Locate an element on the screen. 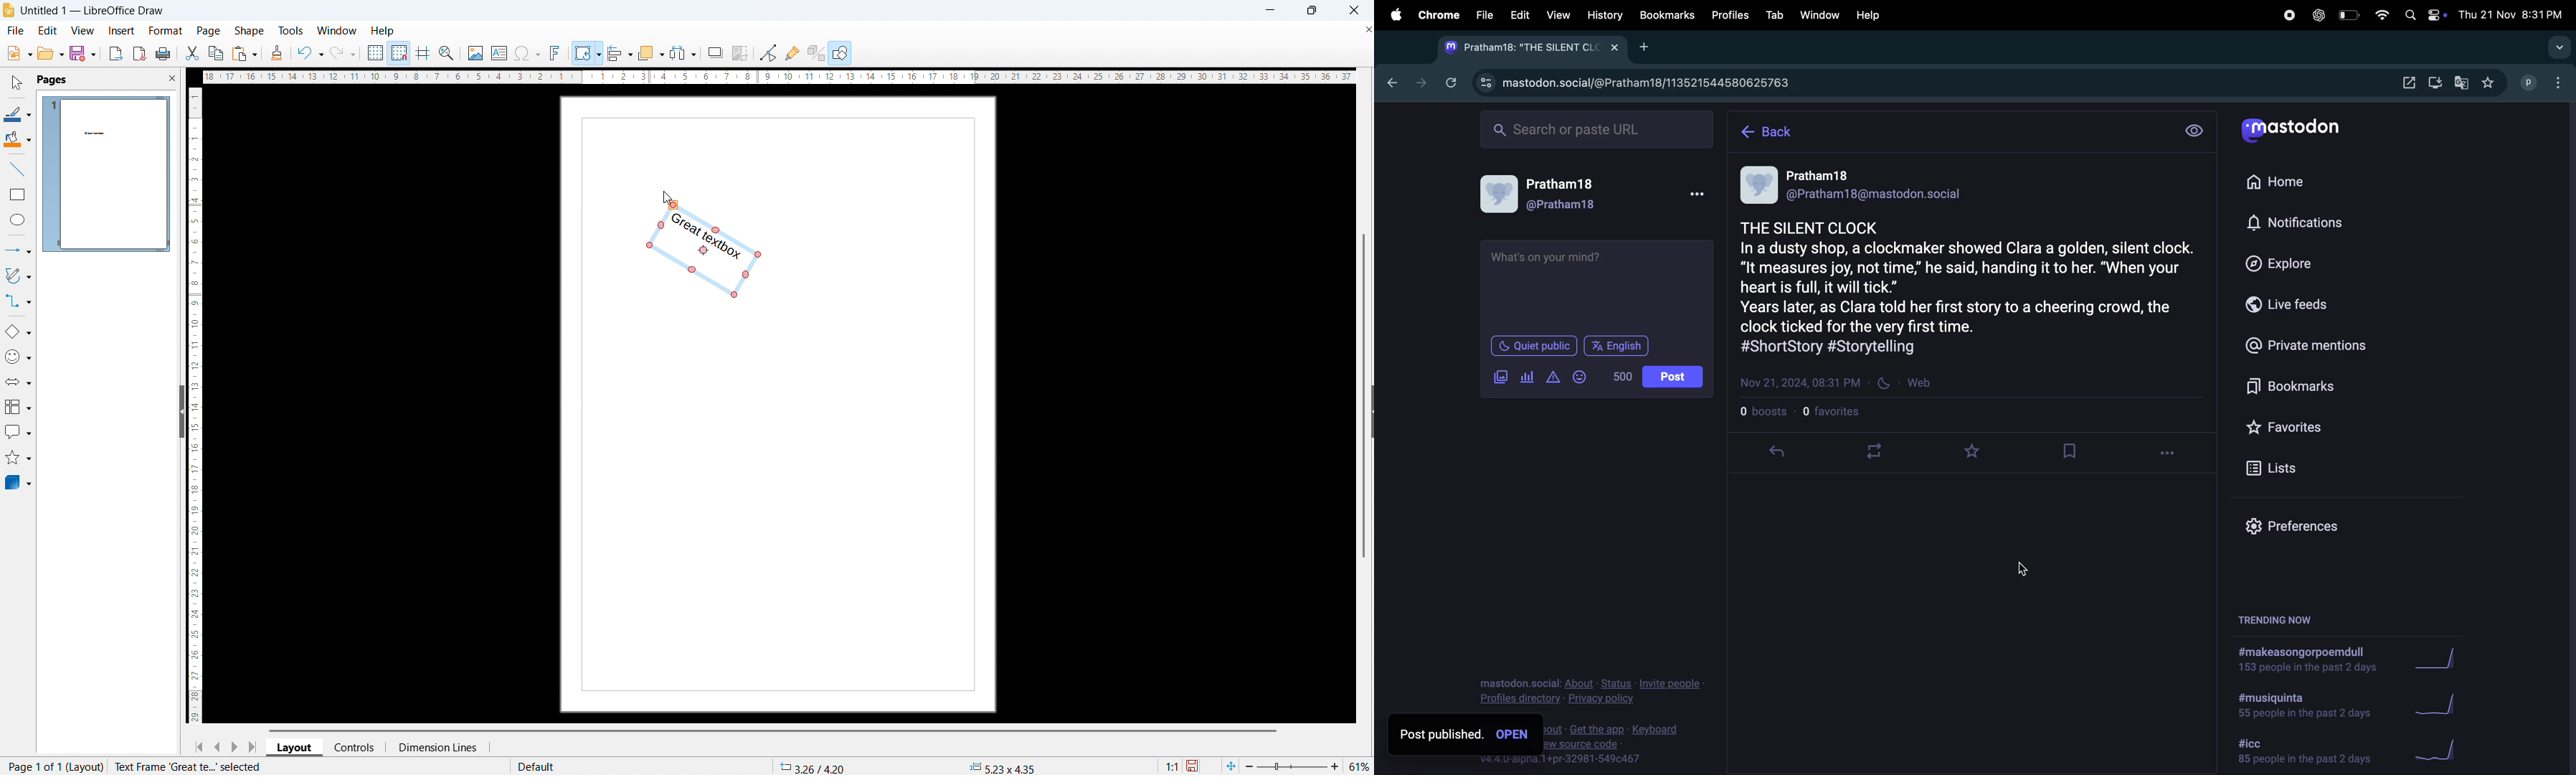 The width and height of the screenshot is (2576, 784). document title is located at coordinates (94, 10).